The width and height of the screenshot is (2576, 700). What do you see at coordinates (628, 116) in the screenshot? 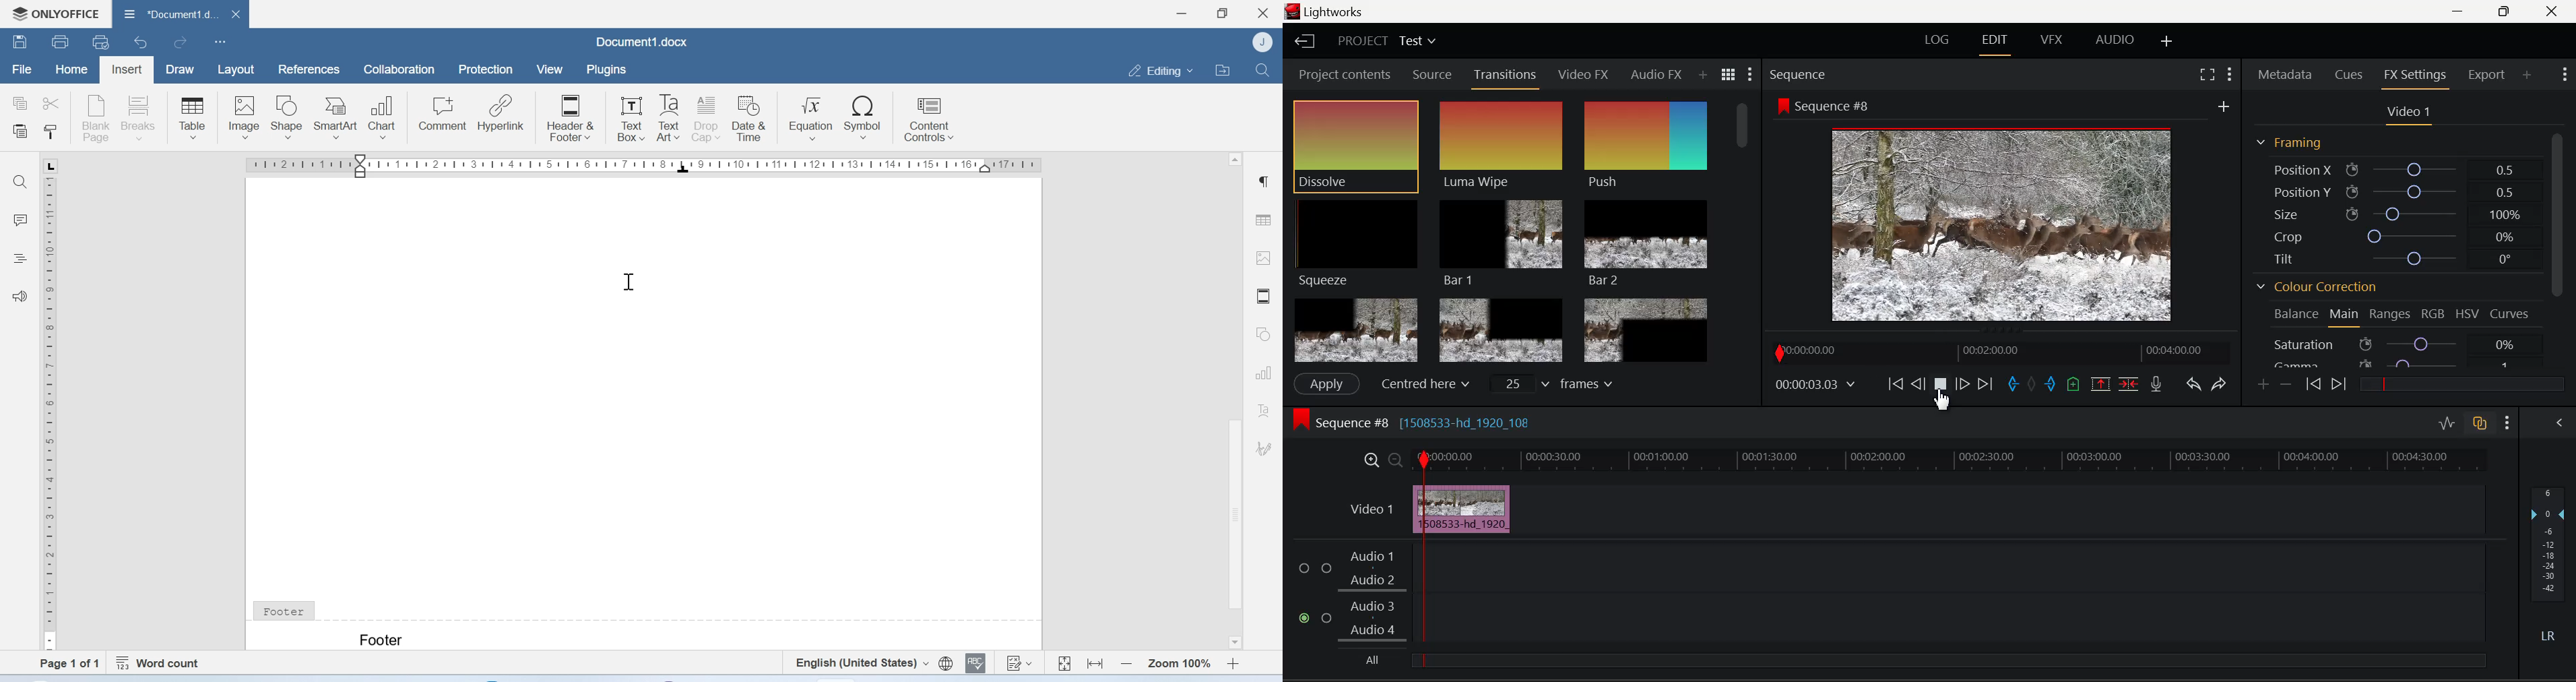
I see `Text Box` at bounding box center [628, 116].